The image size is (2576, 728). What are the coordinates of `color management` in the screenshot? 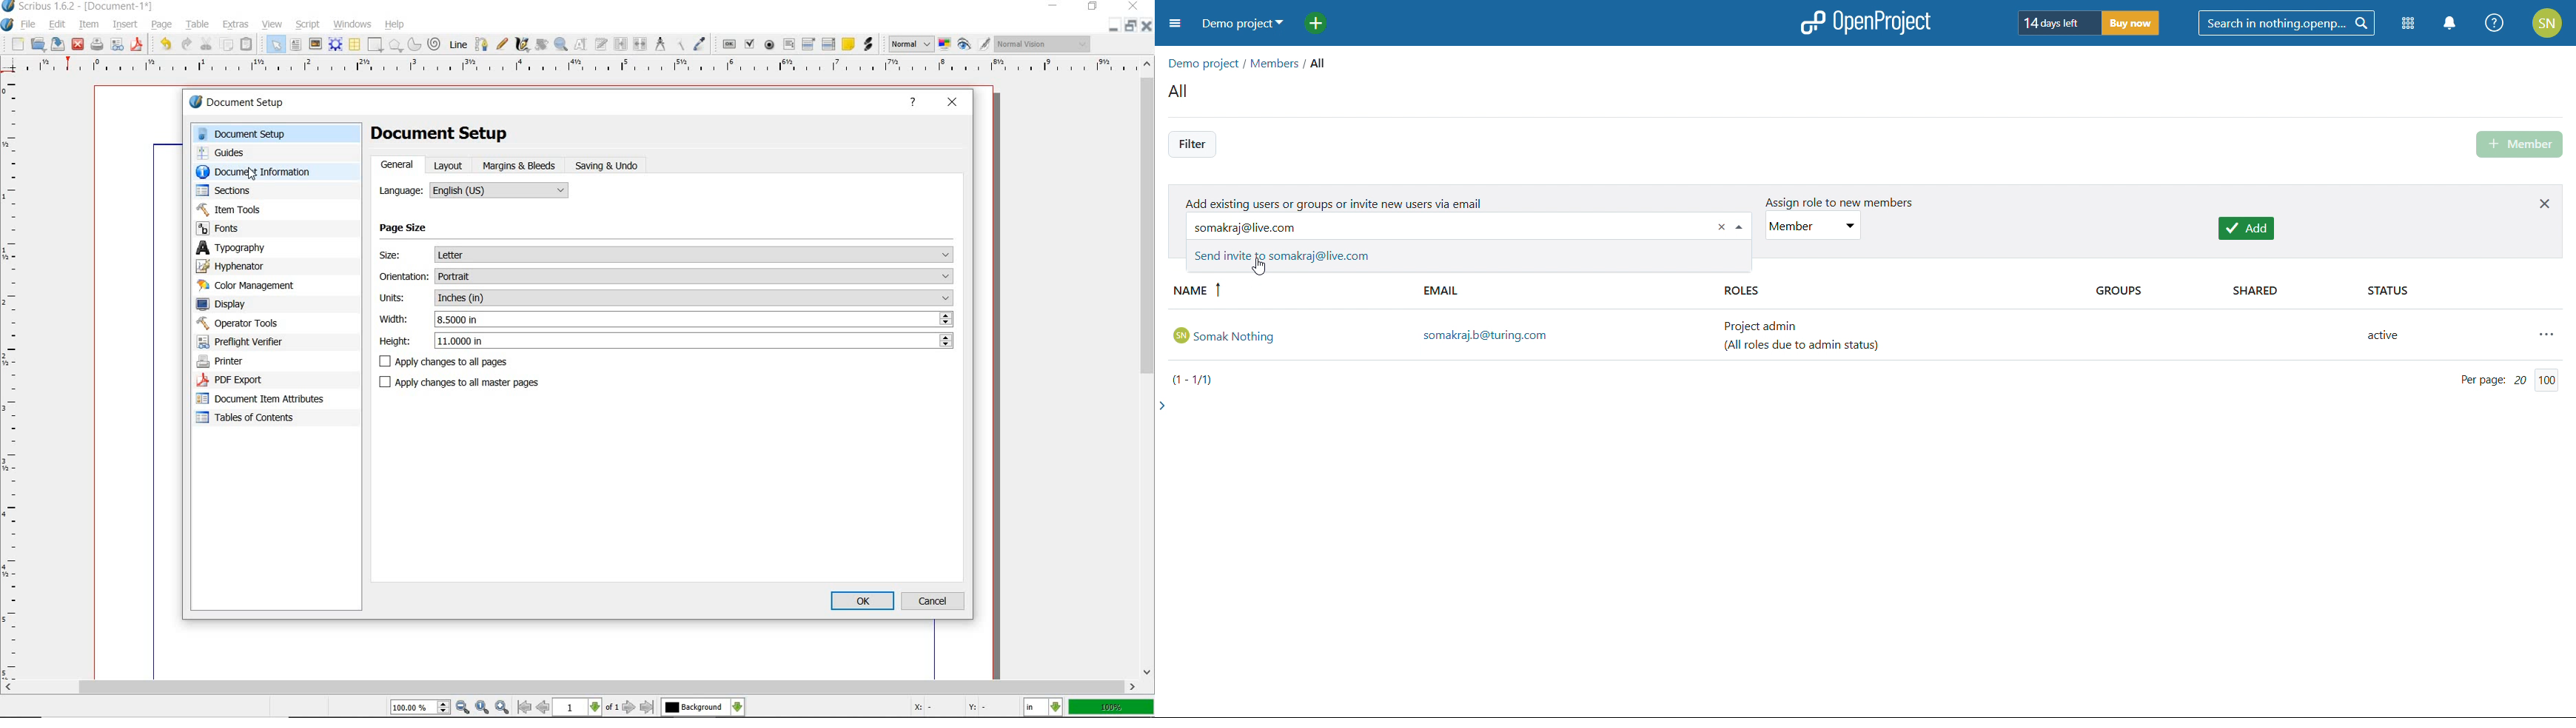 It's located at (249, 285).